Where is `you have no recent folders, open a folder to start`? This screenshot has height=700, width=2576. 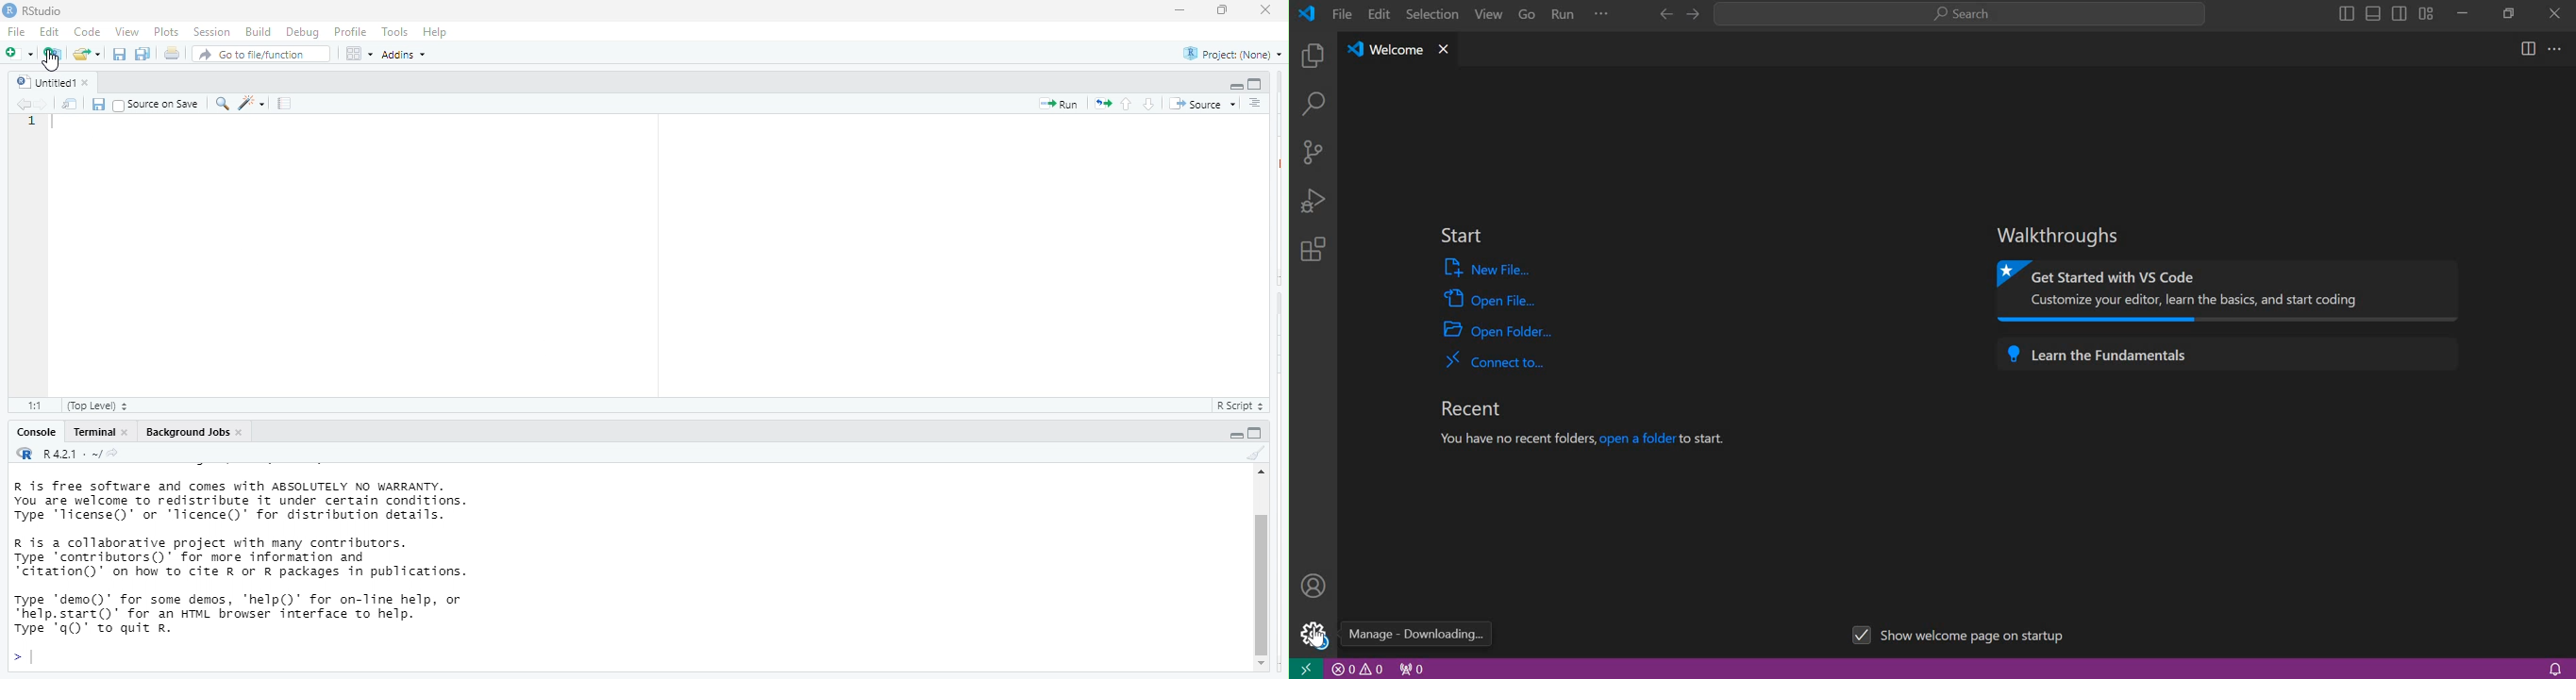
you have no recent folders, open a folder to start is located at coordinates (1589, 440).